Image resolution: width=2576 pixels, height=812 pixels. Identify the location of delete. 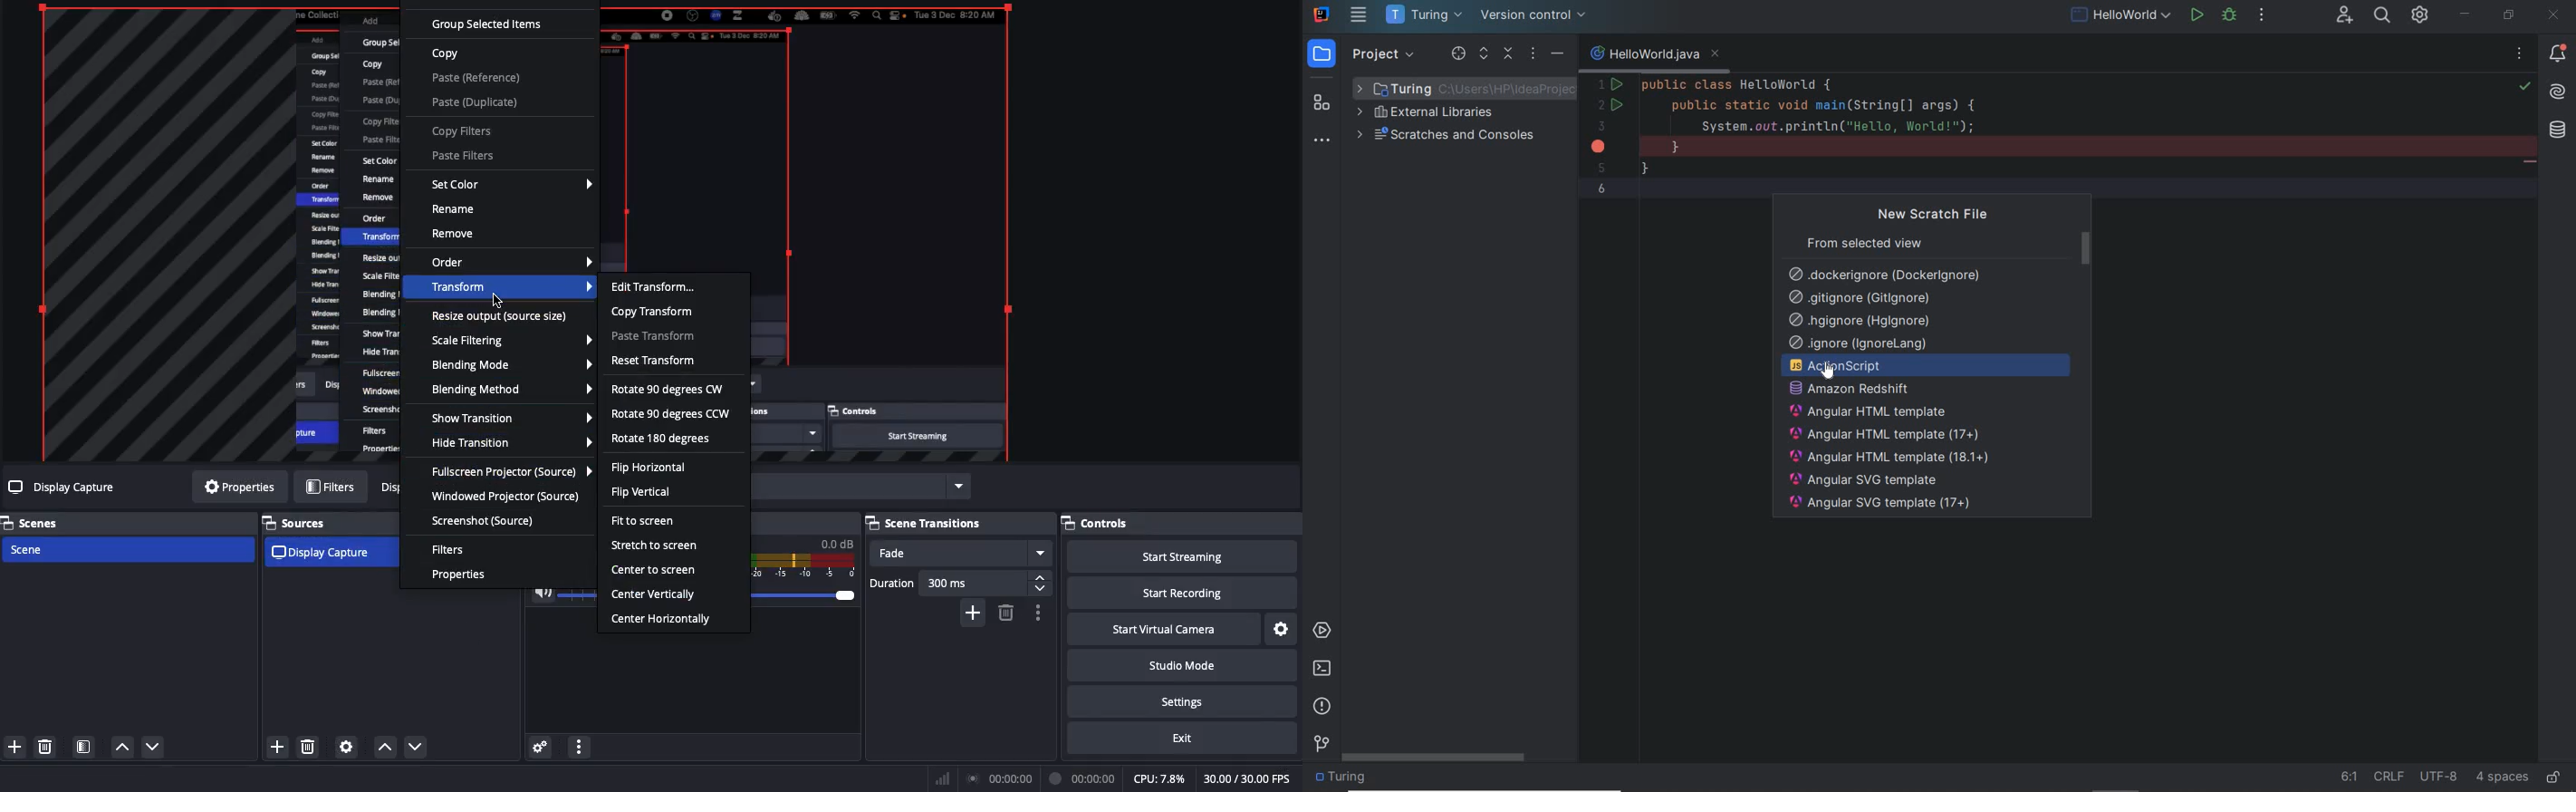
(1004, 613).